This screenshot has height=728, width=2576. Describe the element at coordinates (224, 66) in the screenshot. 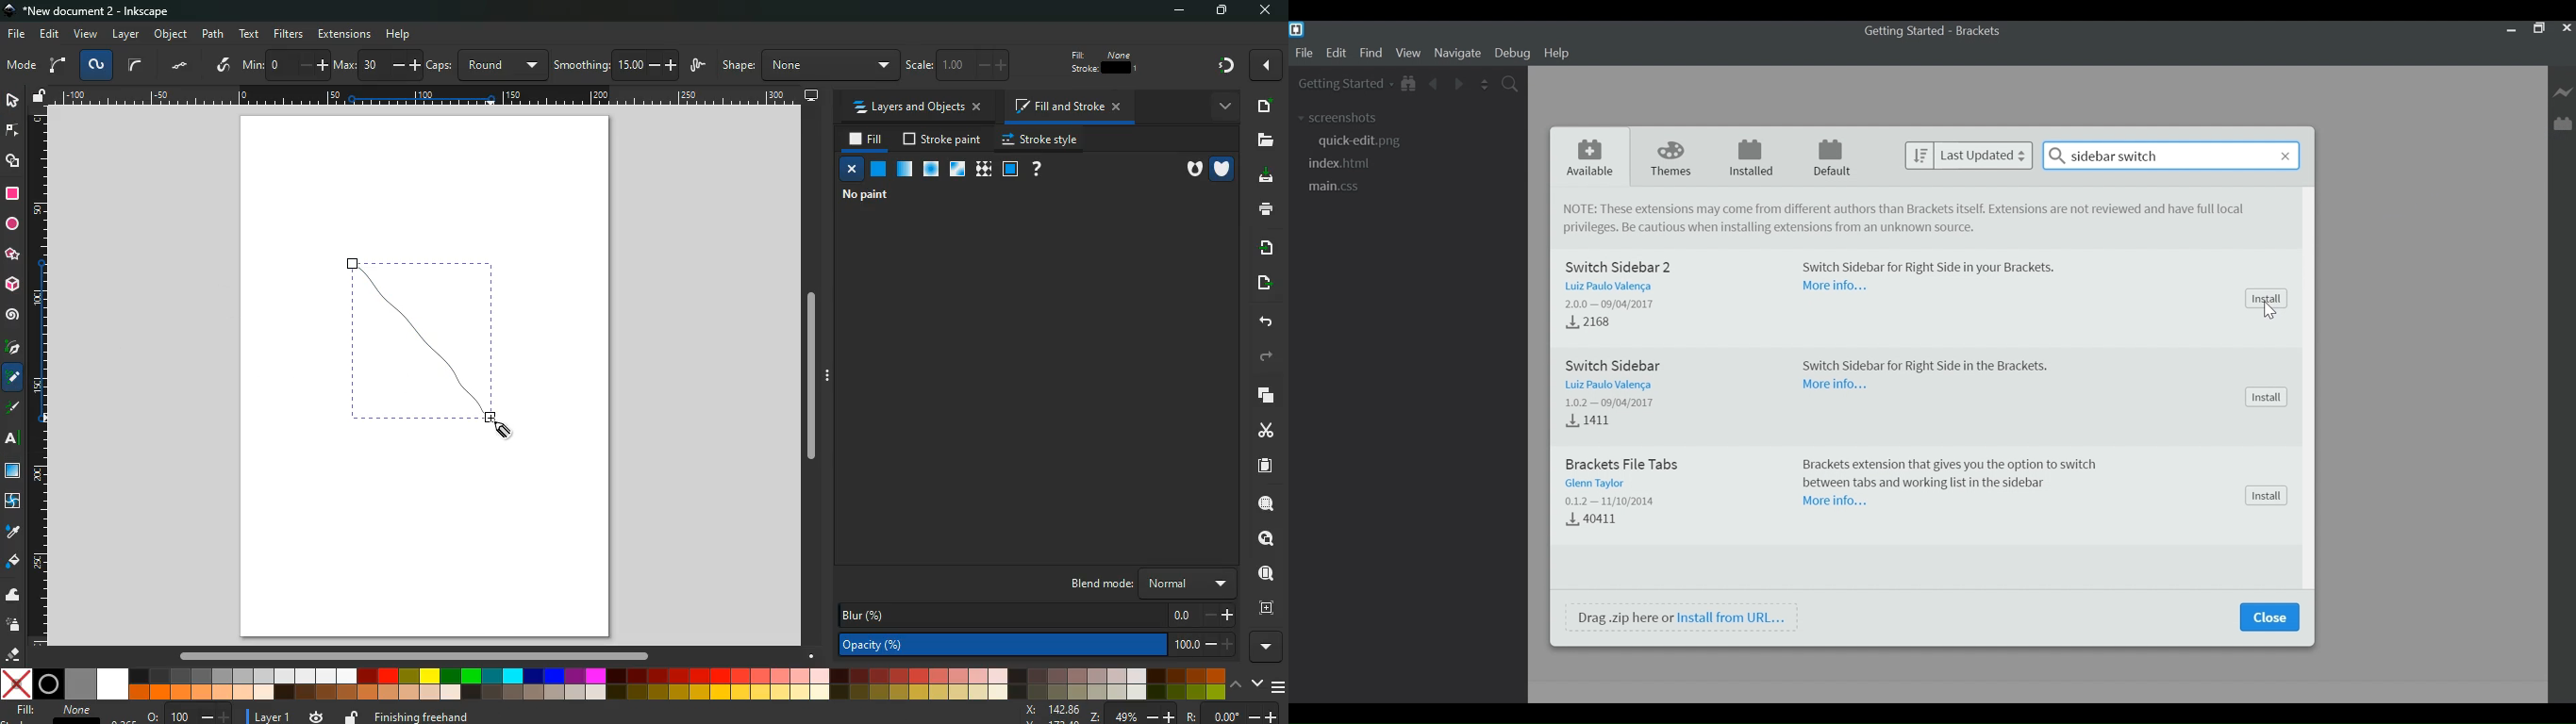

I see `write` at that location.